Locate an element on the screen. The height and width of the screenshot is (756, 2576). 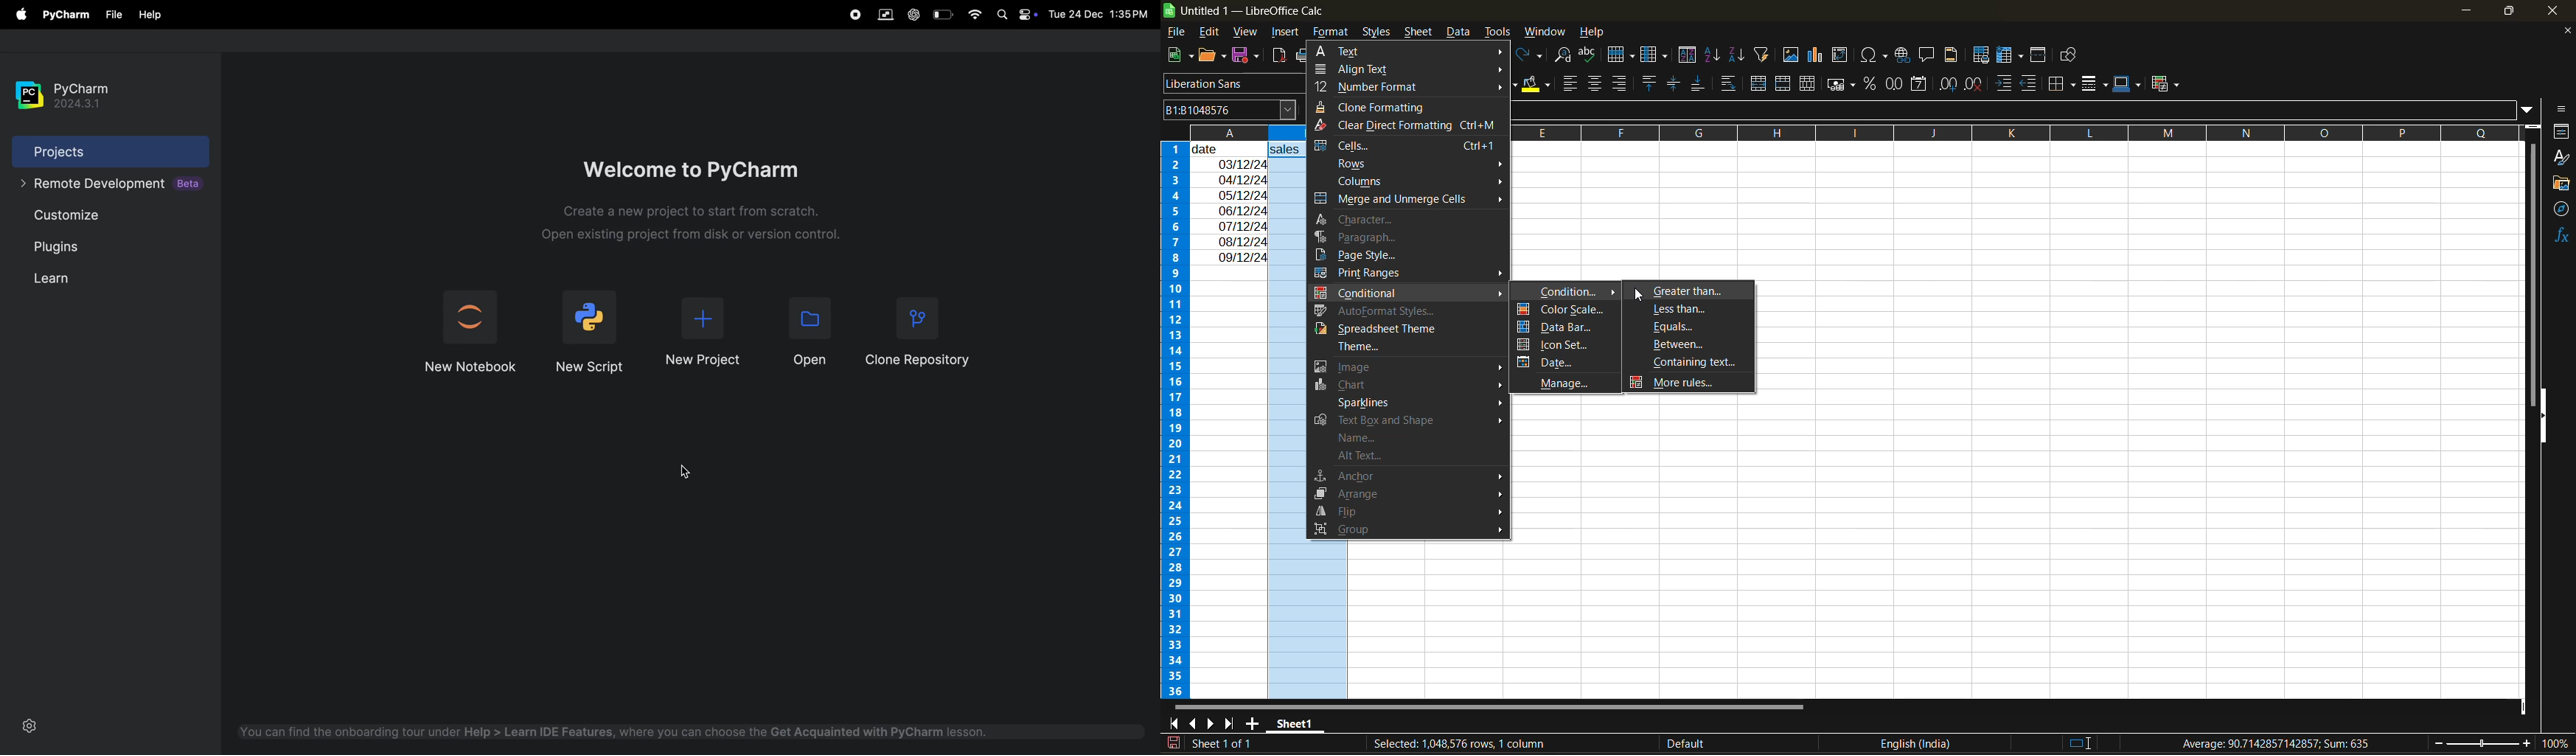
show draw functions is located at coordinates (2071, 55).